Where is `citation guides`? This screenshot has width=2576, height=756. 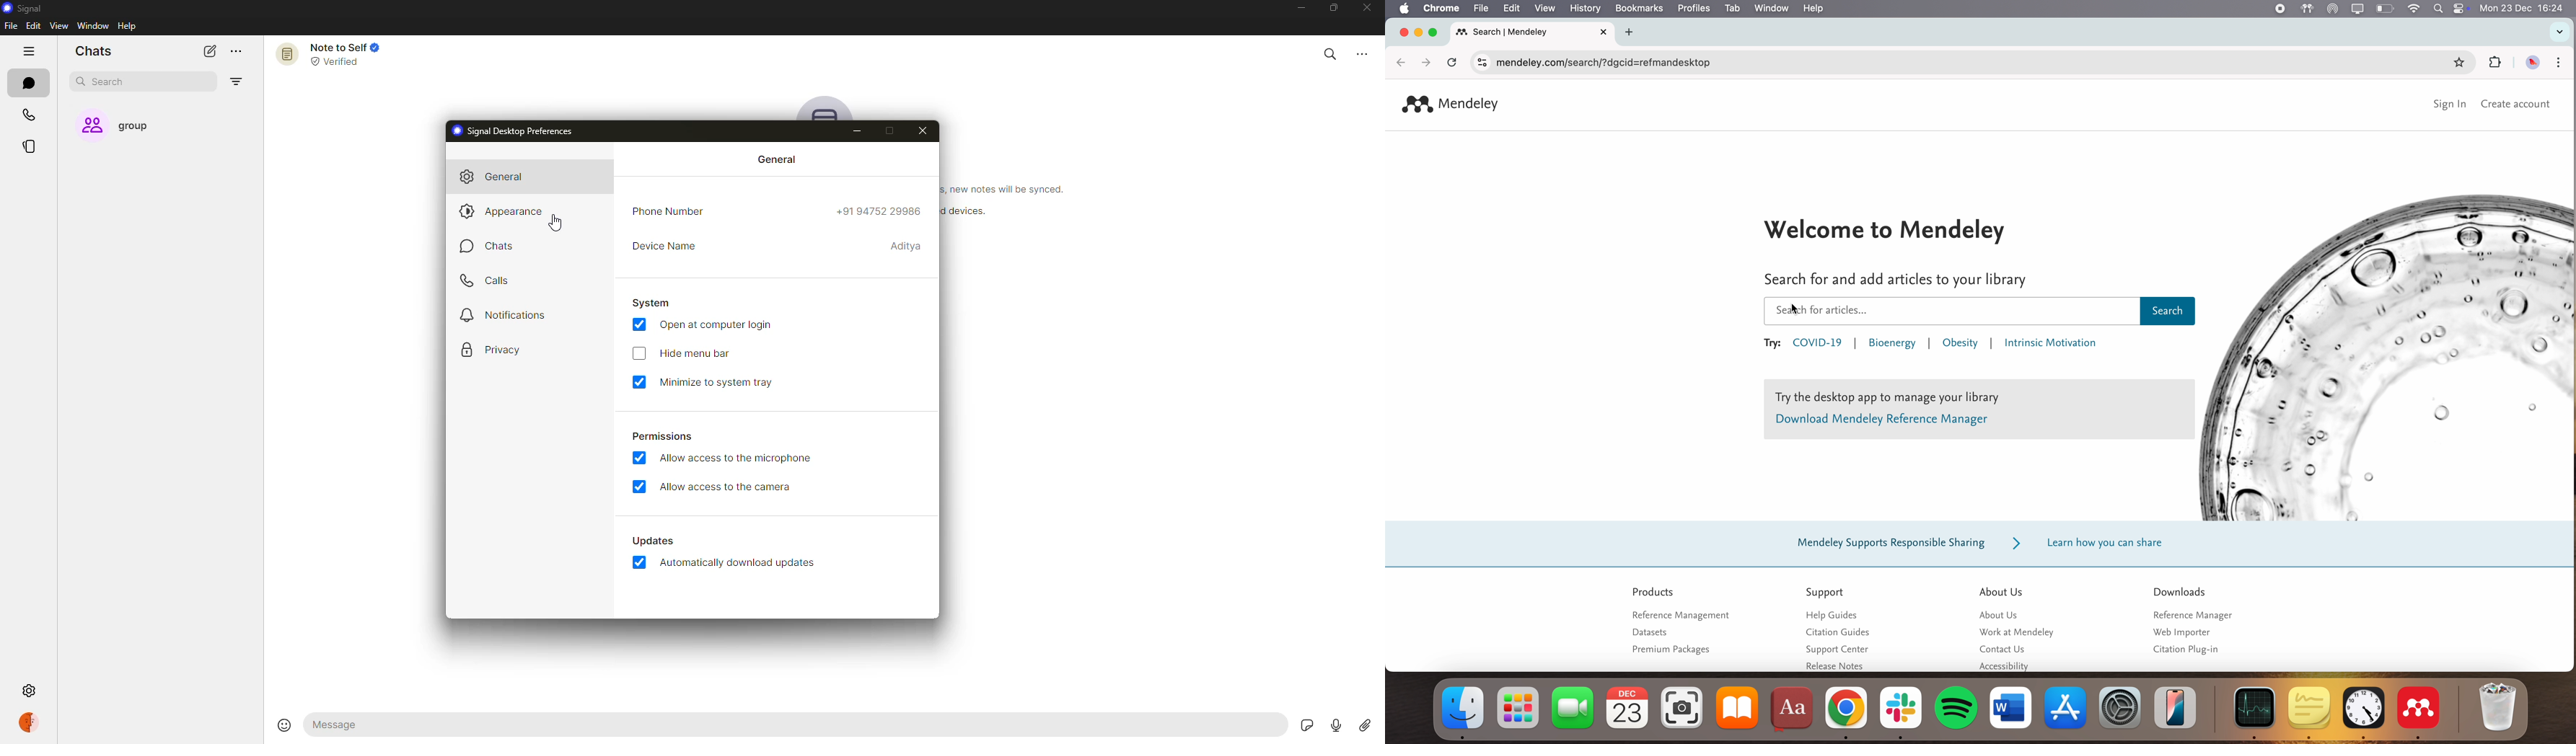 citation guides is located at coordinates (1834, 633).